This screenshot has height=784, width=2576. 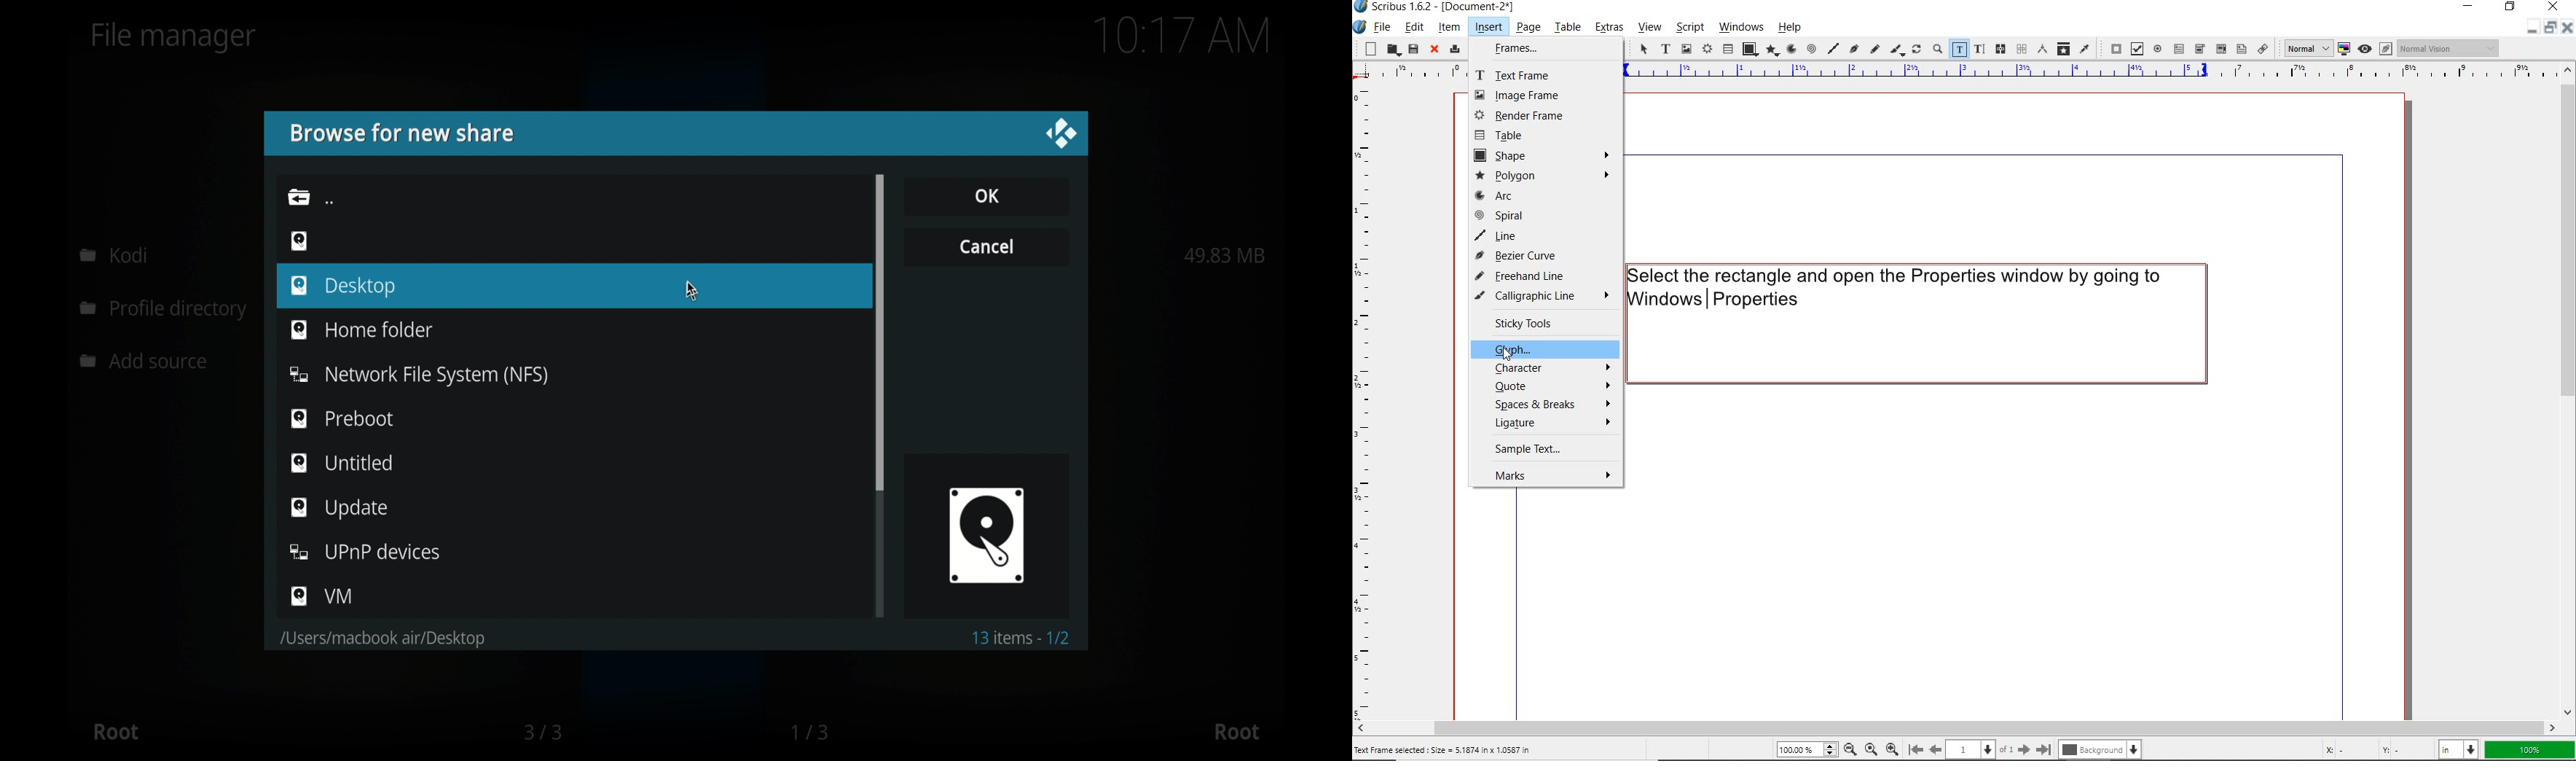 What do you see at coordinates (1547, 474) in the screenshot?
I see `marks` at bounding box center [1547, 474].